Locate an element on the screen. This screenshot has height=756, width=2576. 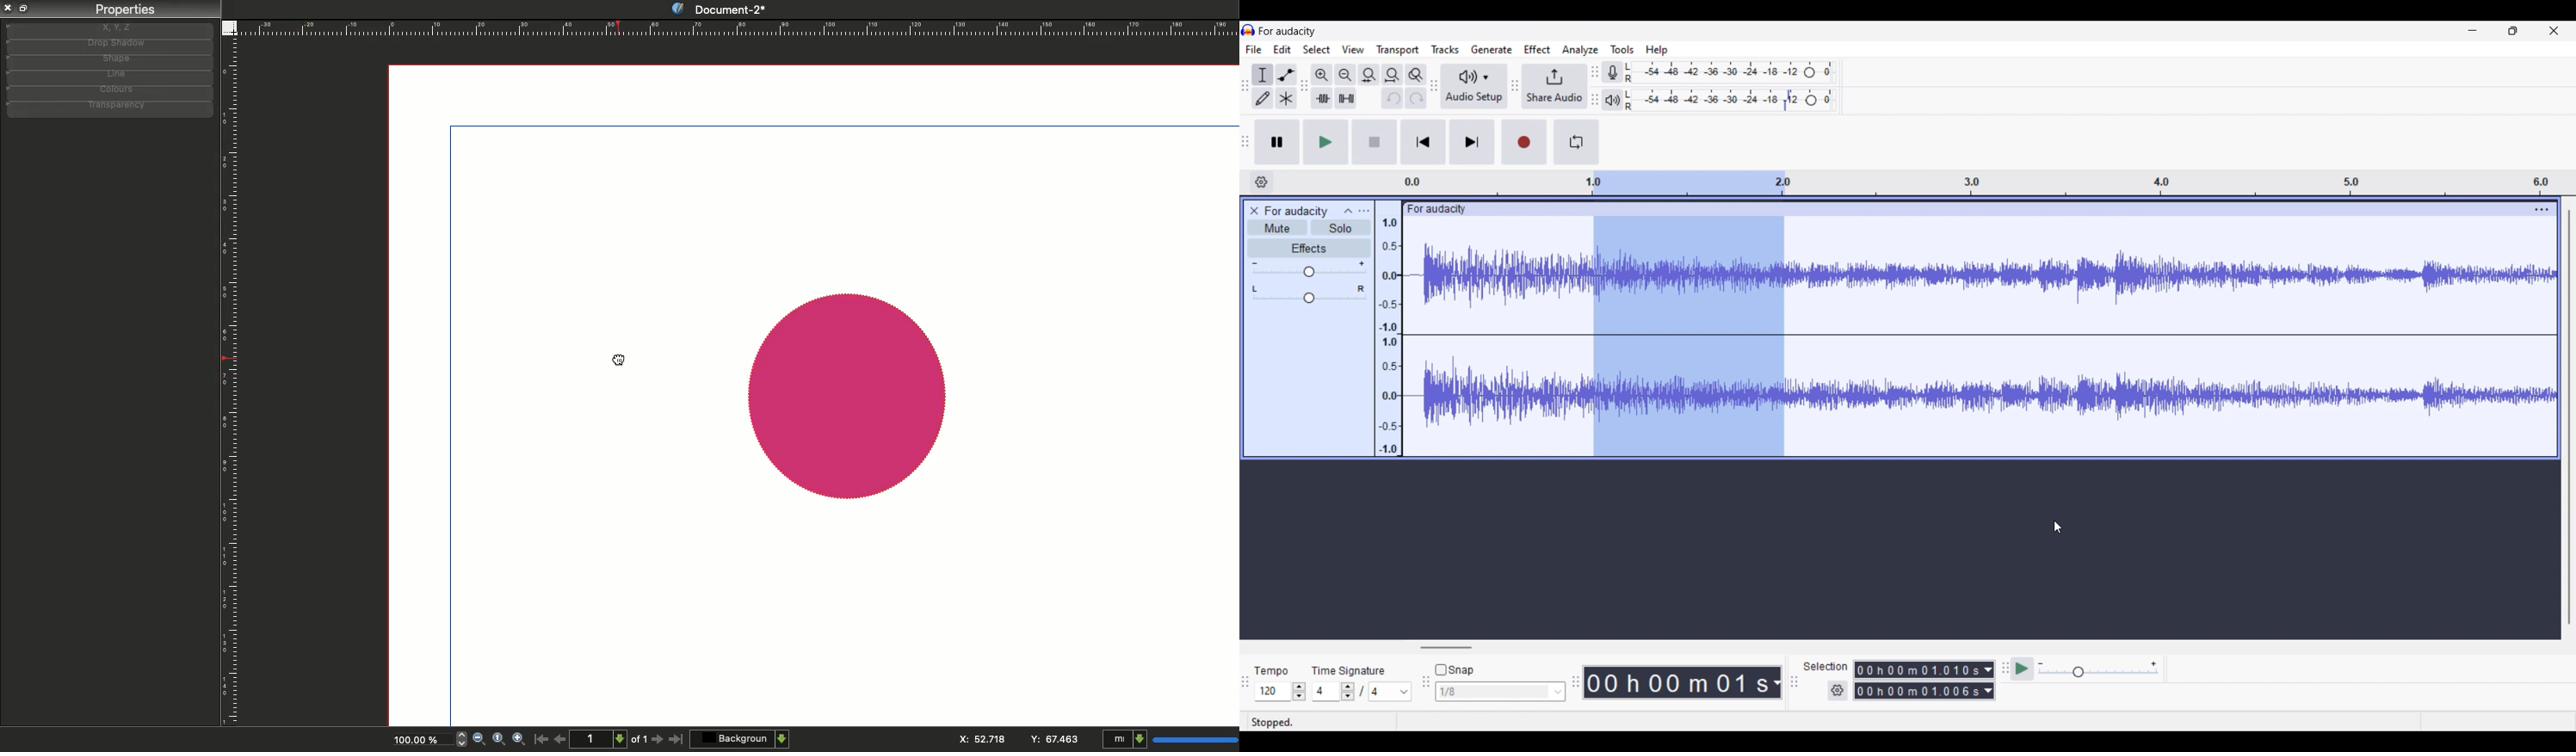
Pause is located at coordinates (1277, 142).